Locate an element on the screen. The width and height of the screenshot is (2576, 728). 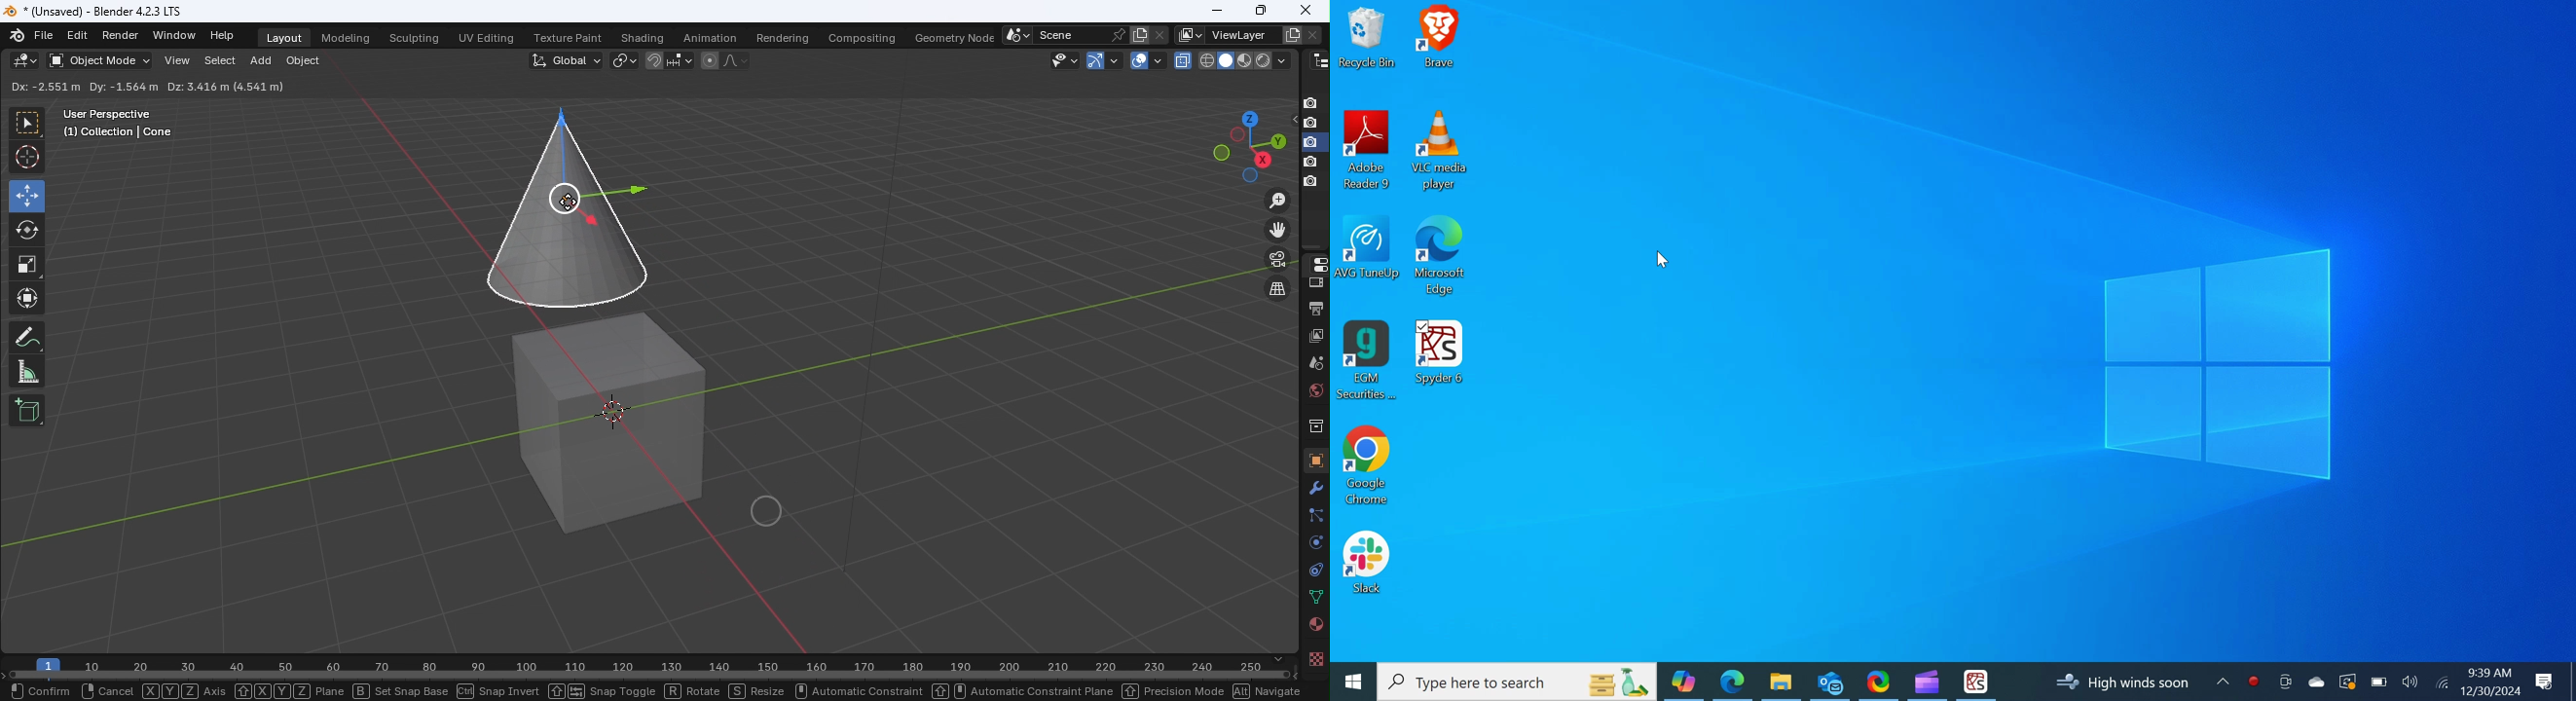
Outlook Desktop Icon is located at coordinates (1830, 680).